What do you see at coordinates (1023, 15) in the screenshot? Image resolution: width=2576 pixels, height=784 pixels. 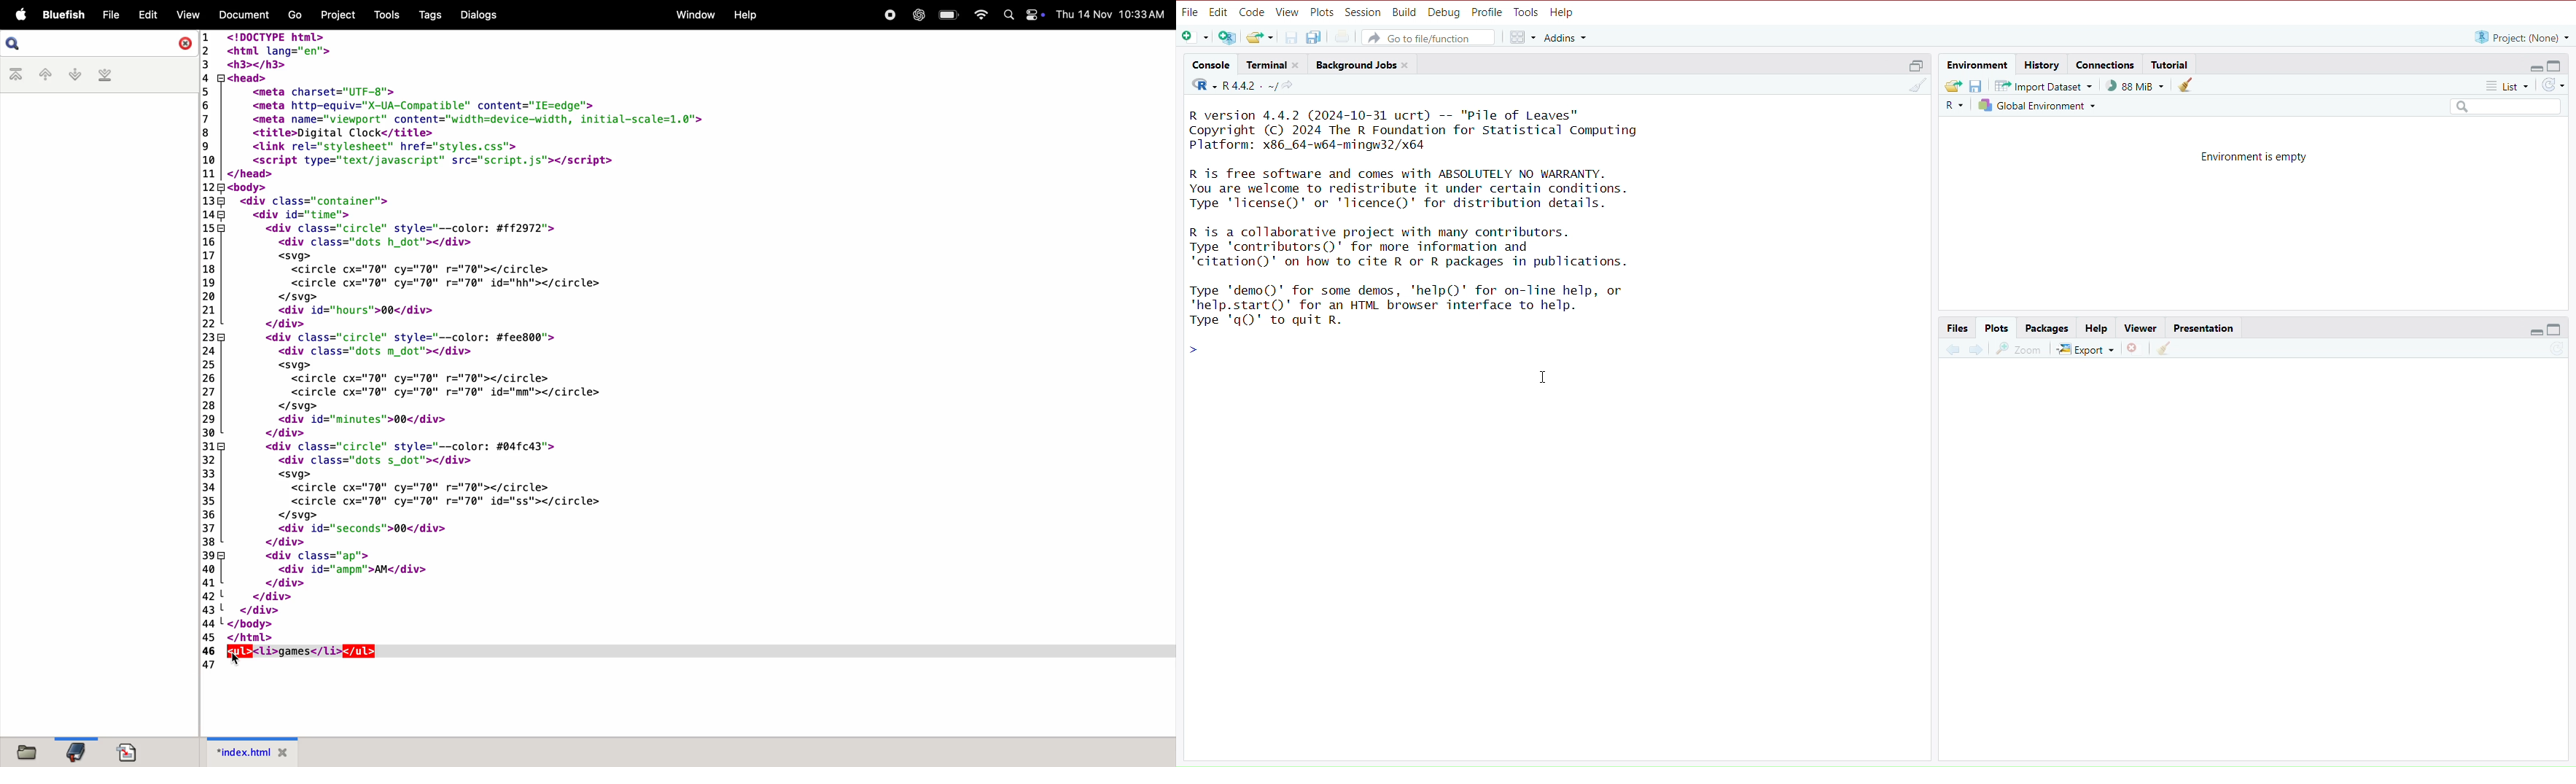 I see `apple widgets` at bounding box center [1023, 15].